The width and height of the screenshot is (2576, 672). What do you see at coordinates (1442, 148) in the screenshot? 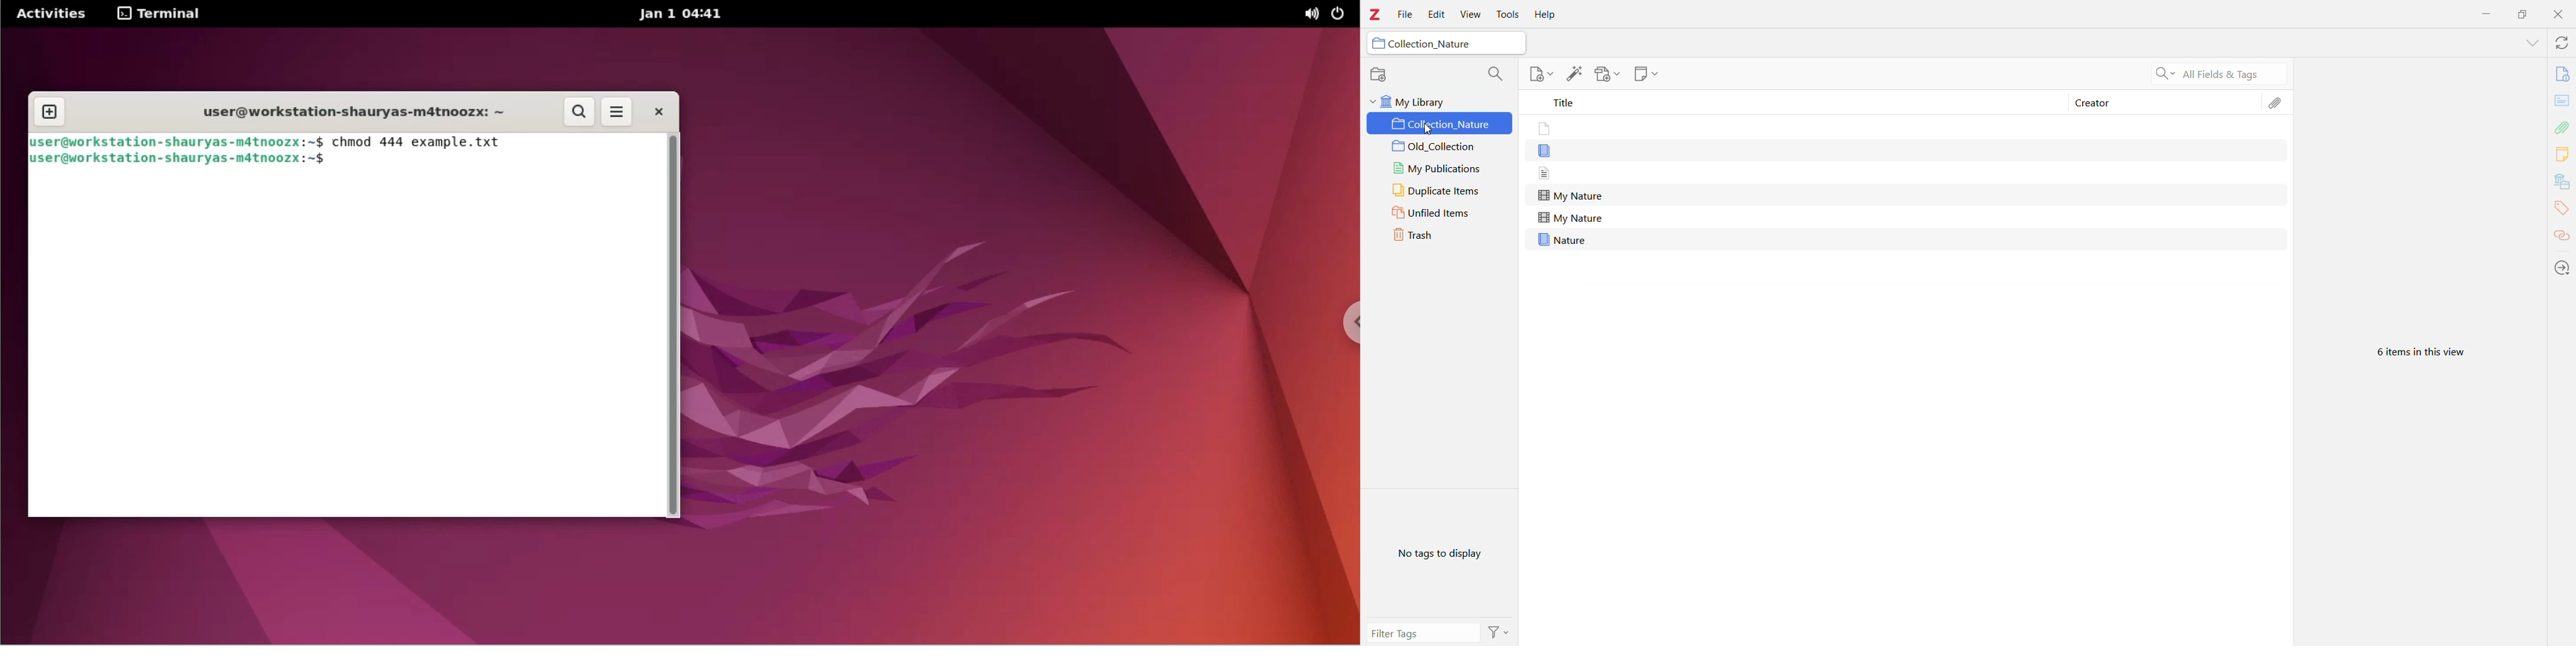
I see `Old_Collection` at bounding box center [1442, 148].